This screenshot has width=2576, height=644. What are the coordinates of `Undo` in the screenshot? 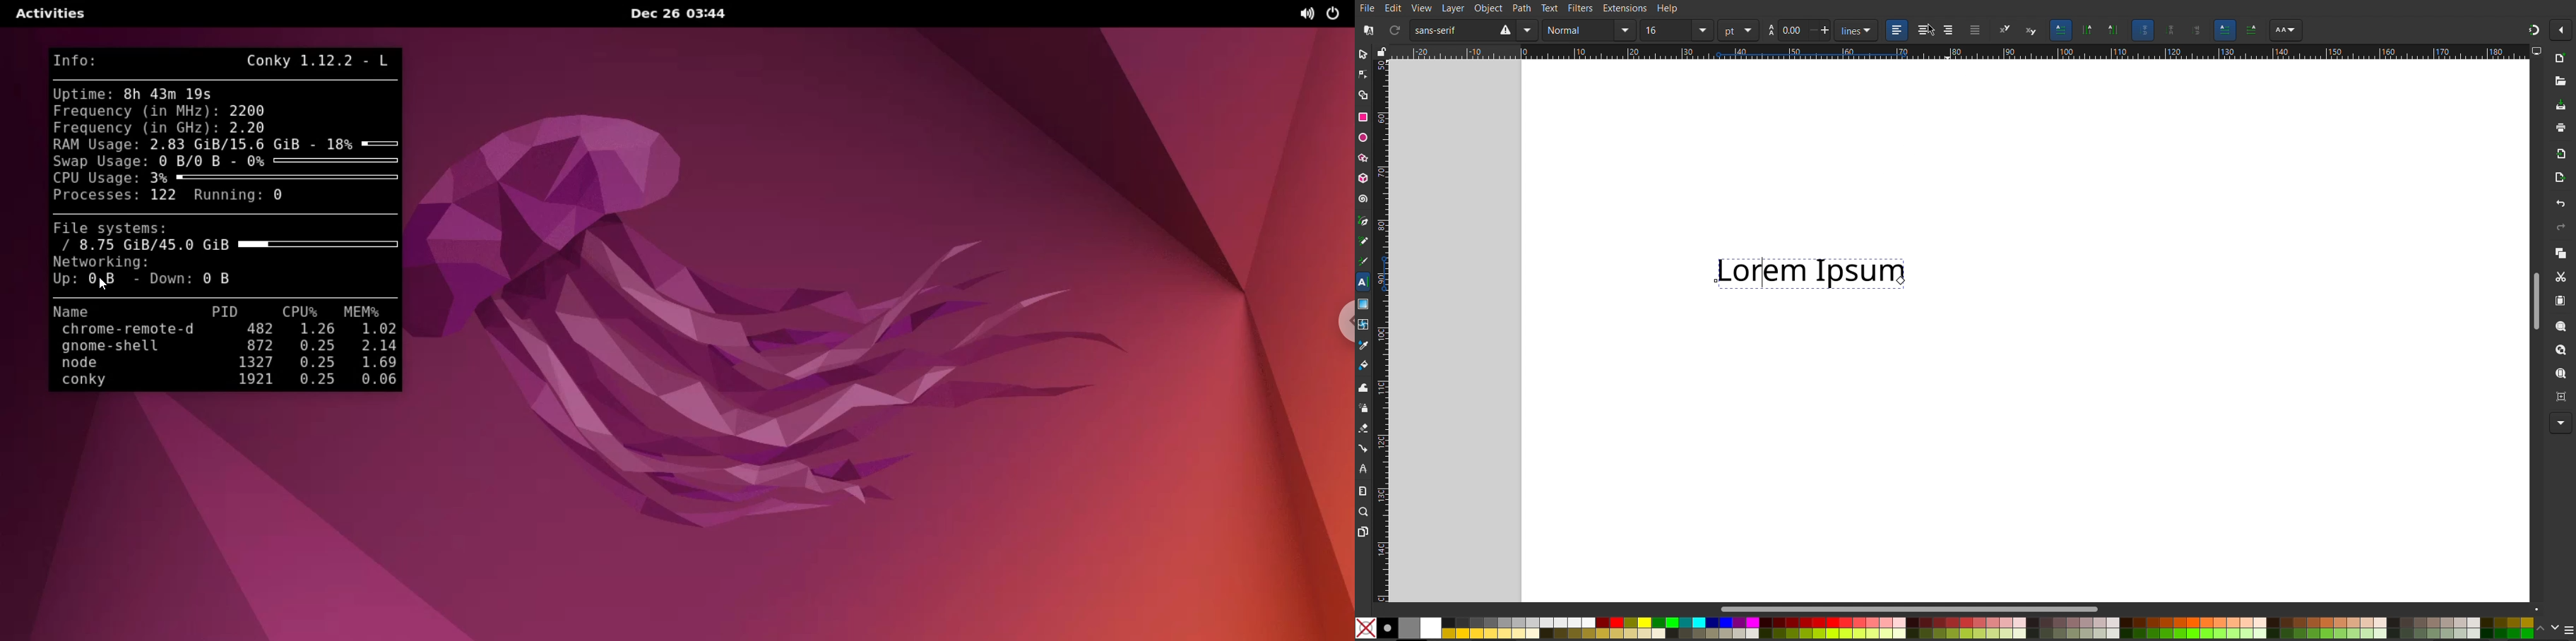 It's located at (2562, 203).